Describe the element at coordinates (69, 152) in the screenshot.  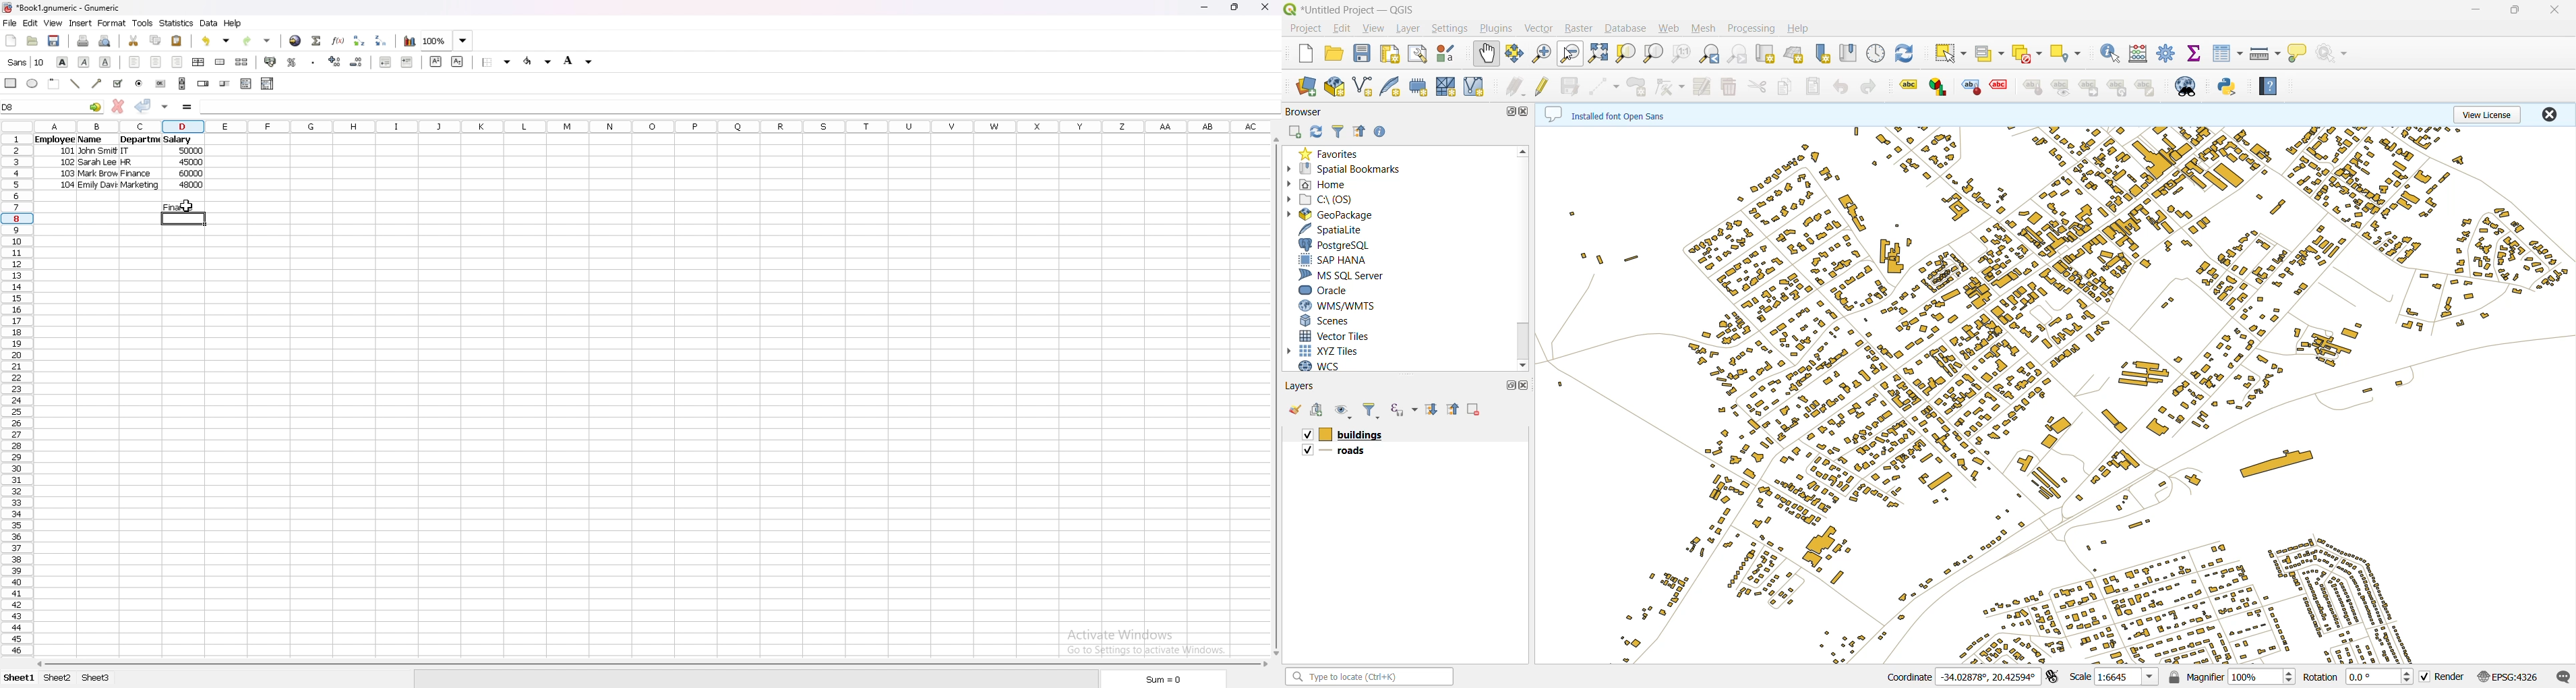
I see `101` at that location.